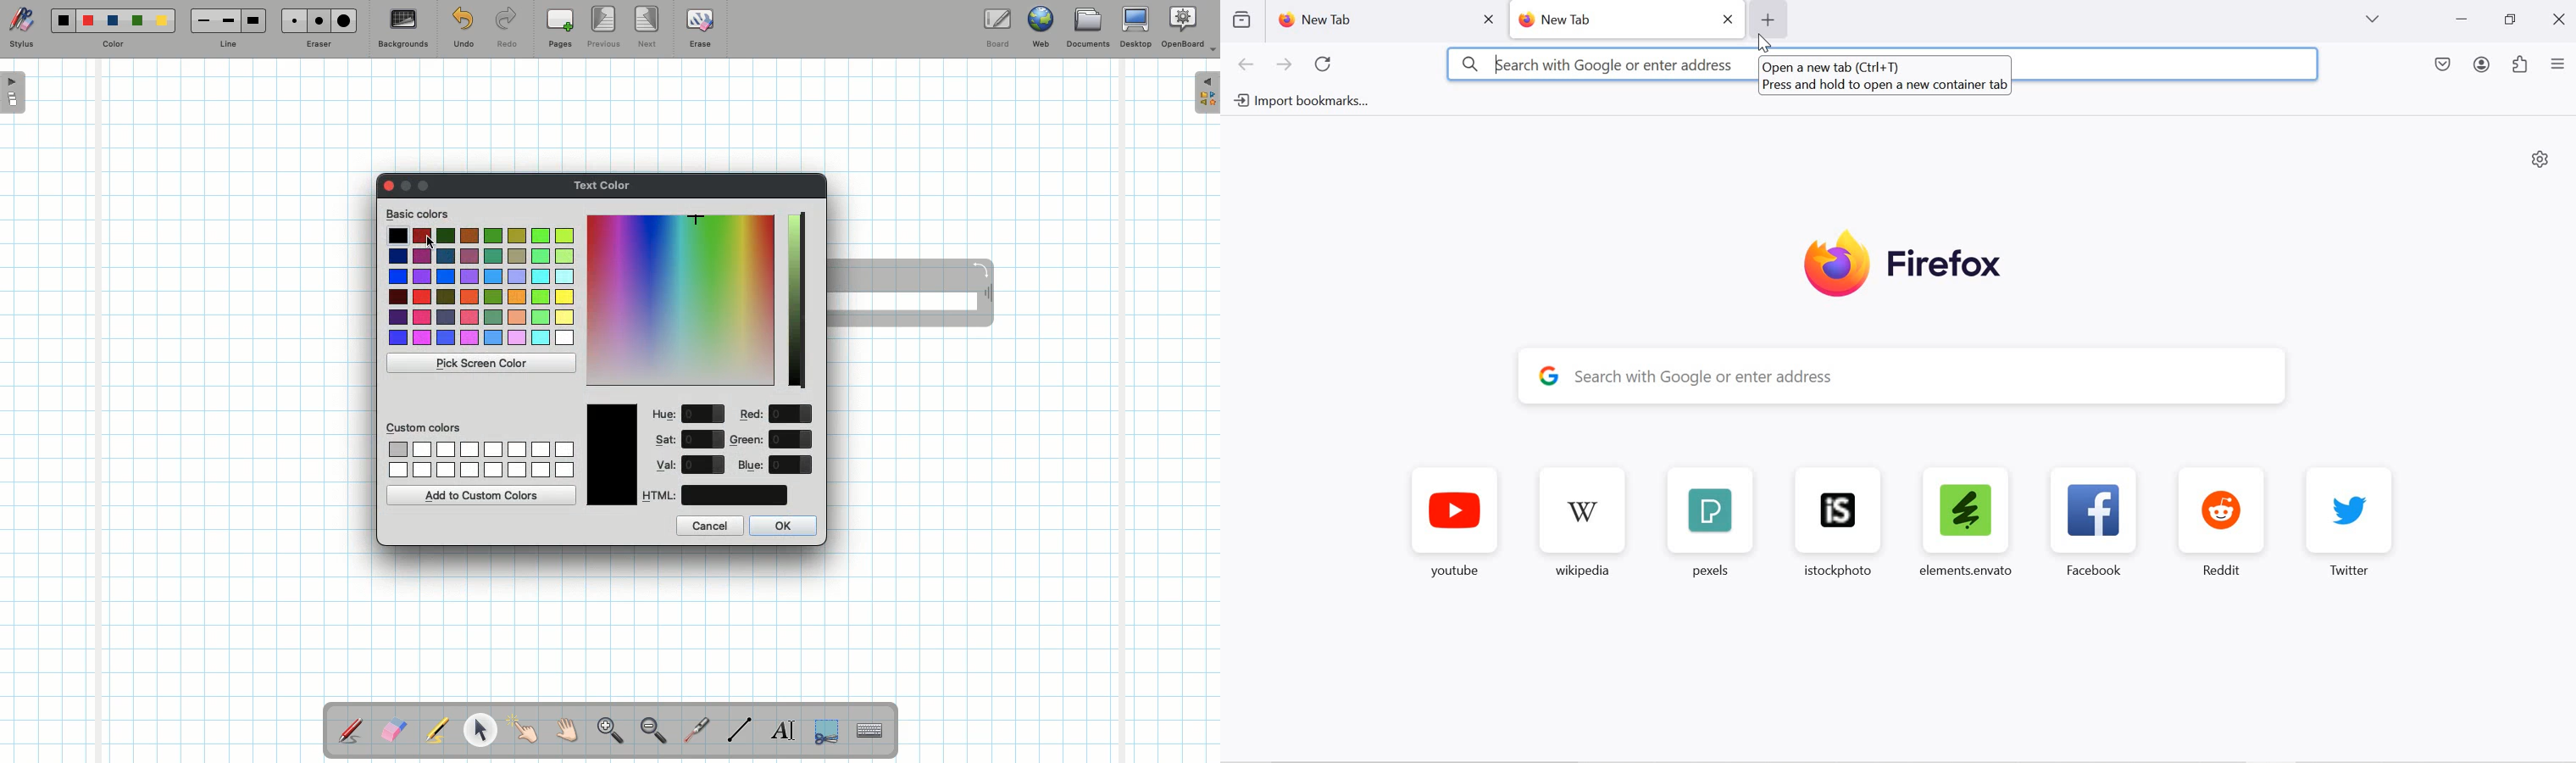 The width and height of the screenshot is (2576, 784). Describe the element at coordinates (2510, 20) in the screenshot. I see `restore down` at that location.